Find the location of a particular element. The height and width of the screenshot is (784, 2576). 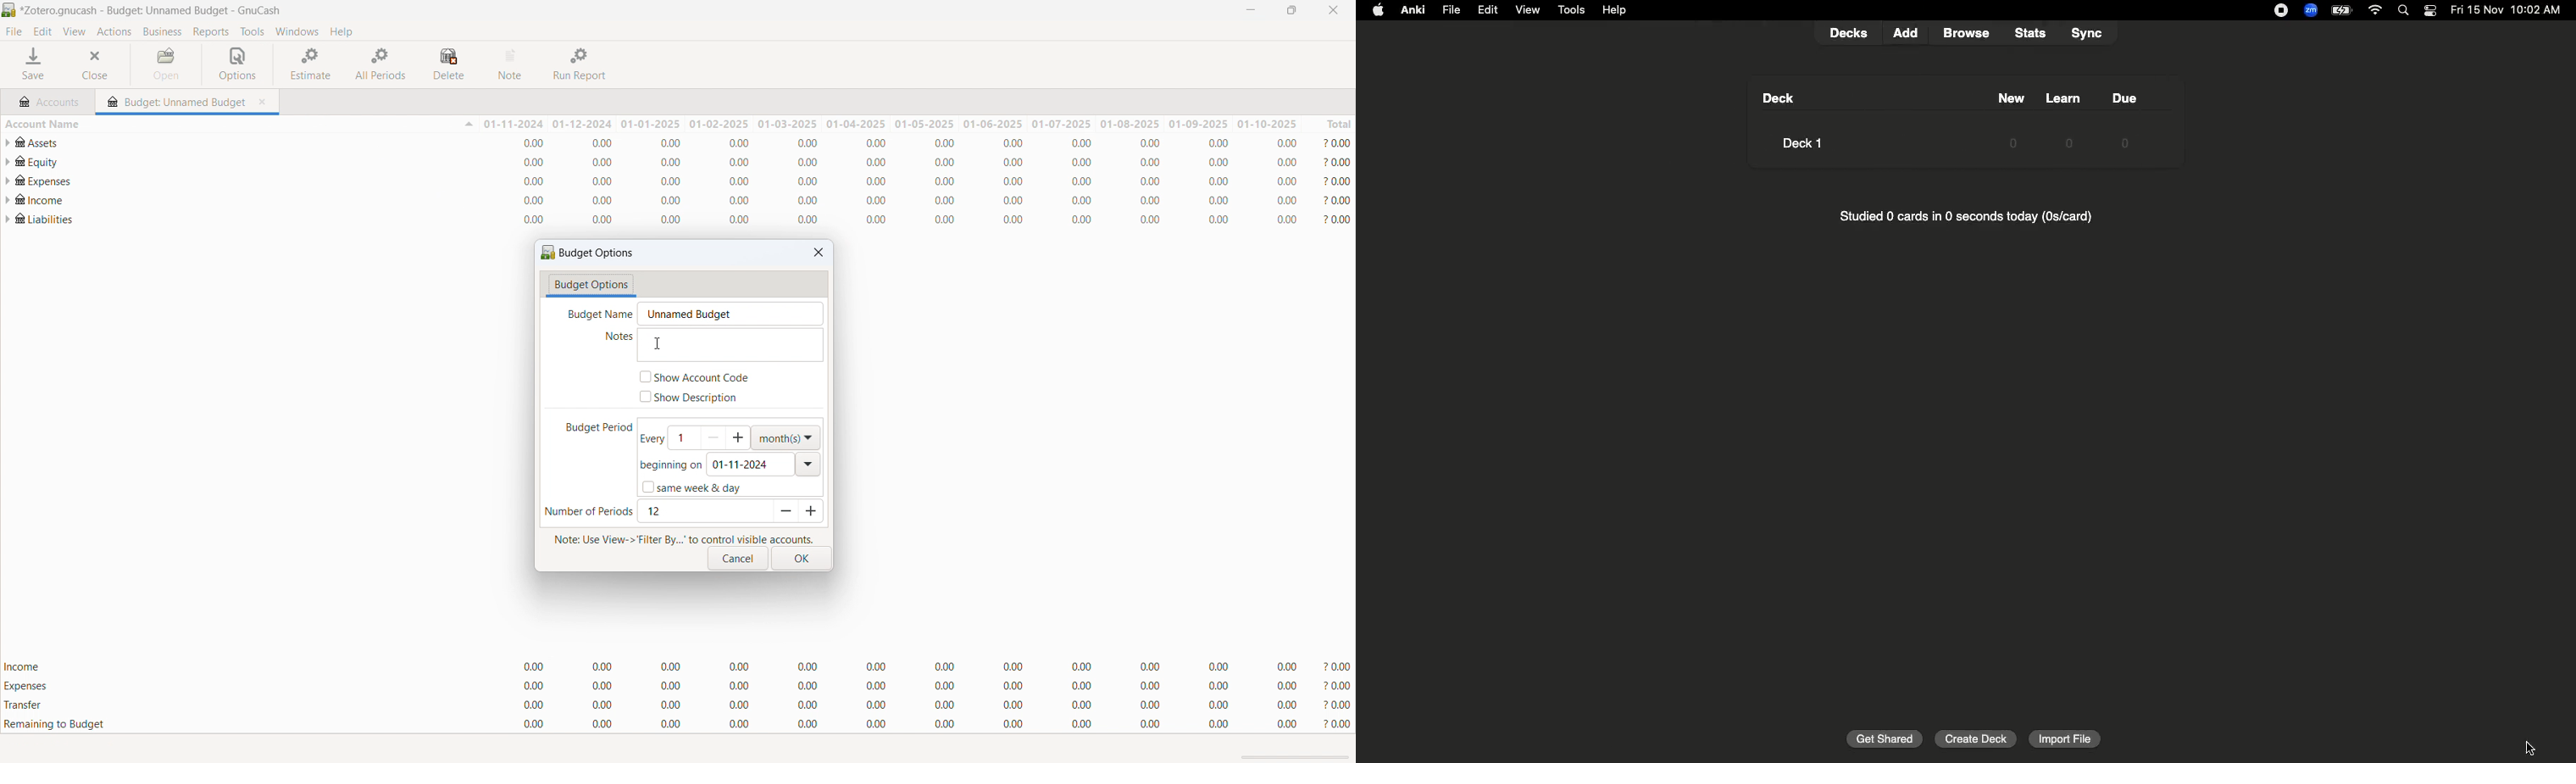

01-10-2025 is located at coordinates (1267, 124).